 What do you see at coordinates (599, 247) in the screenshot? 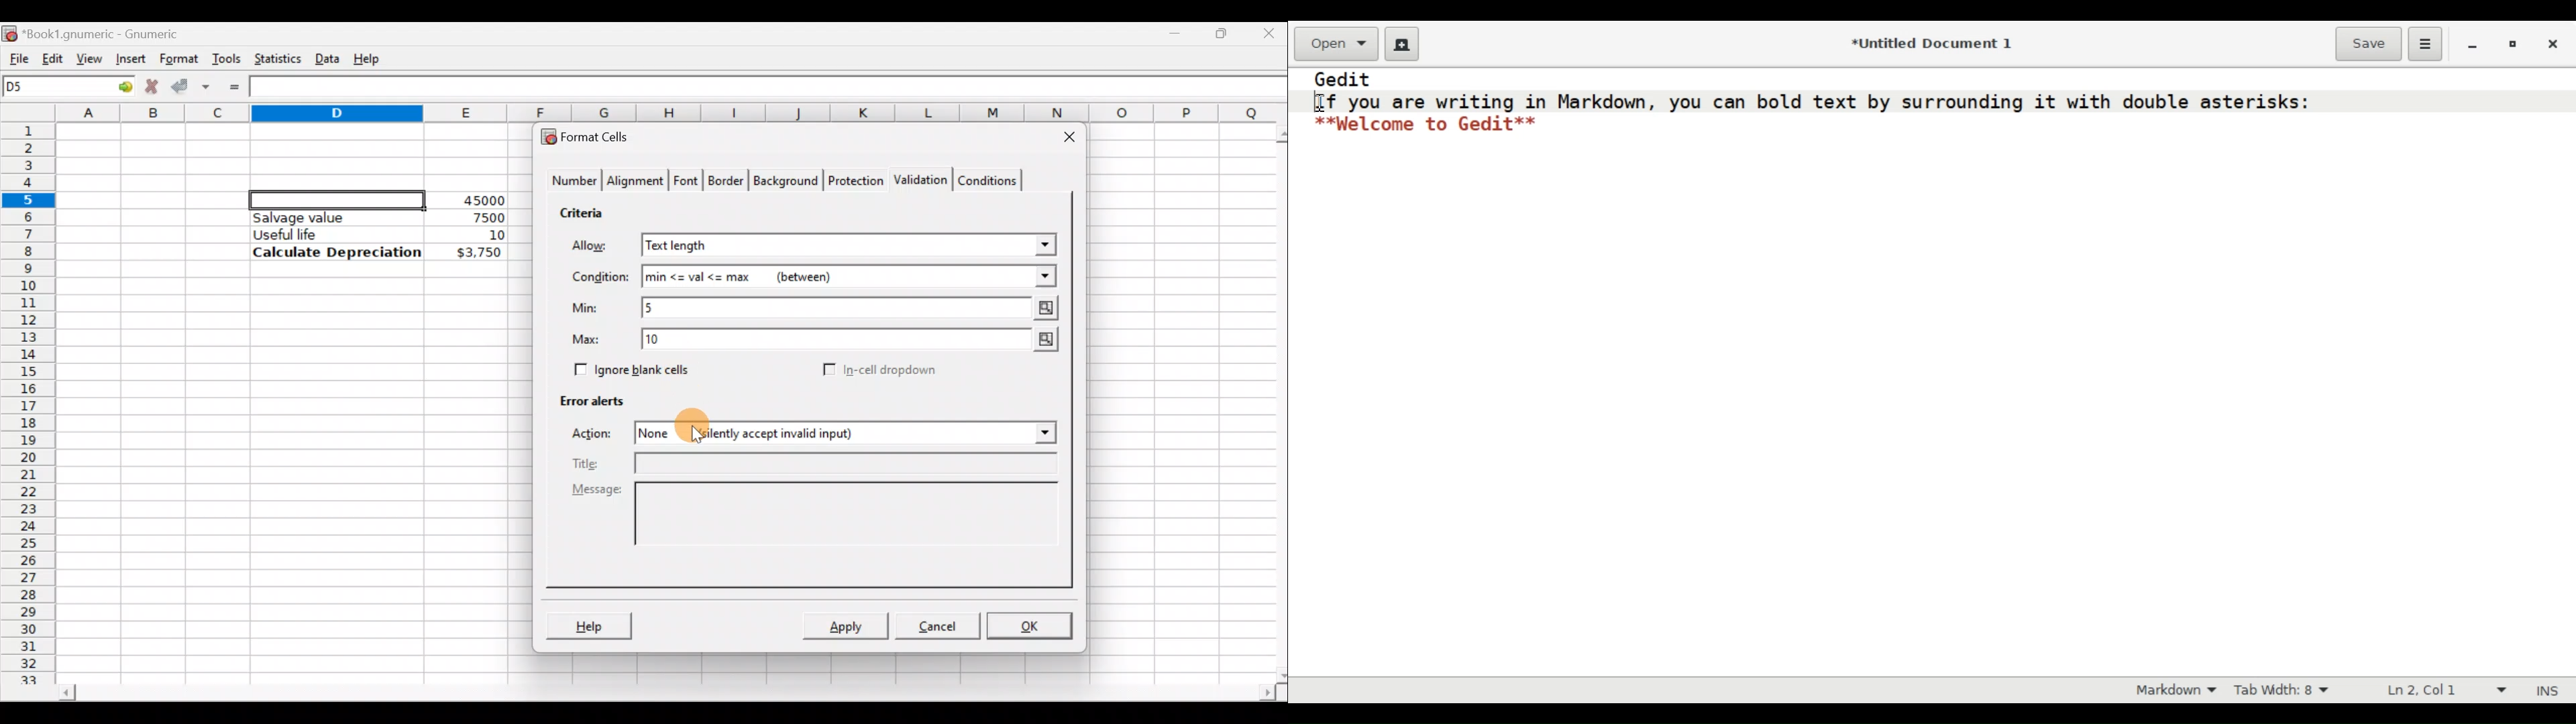
I see `Allow` at bounding box center [599, 247].